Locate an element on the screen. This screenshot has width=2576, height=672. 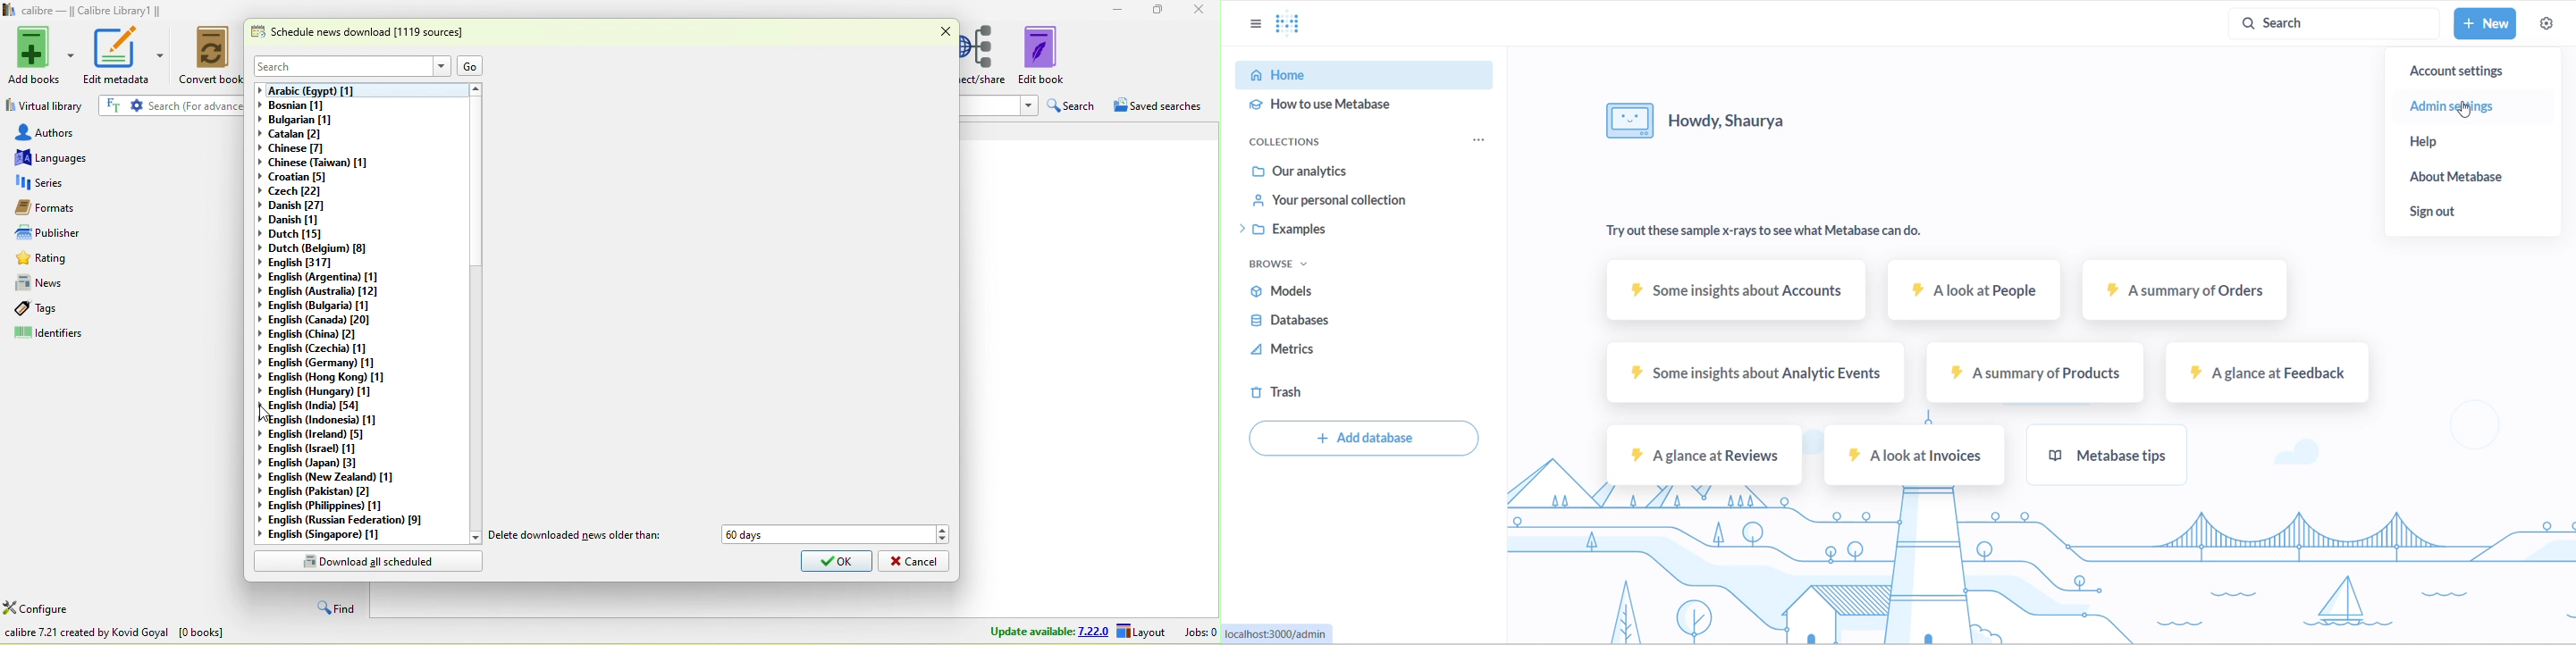
catalan[2] is located at coordinates (306, 136).